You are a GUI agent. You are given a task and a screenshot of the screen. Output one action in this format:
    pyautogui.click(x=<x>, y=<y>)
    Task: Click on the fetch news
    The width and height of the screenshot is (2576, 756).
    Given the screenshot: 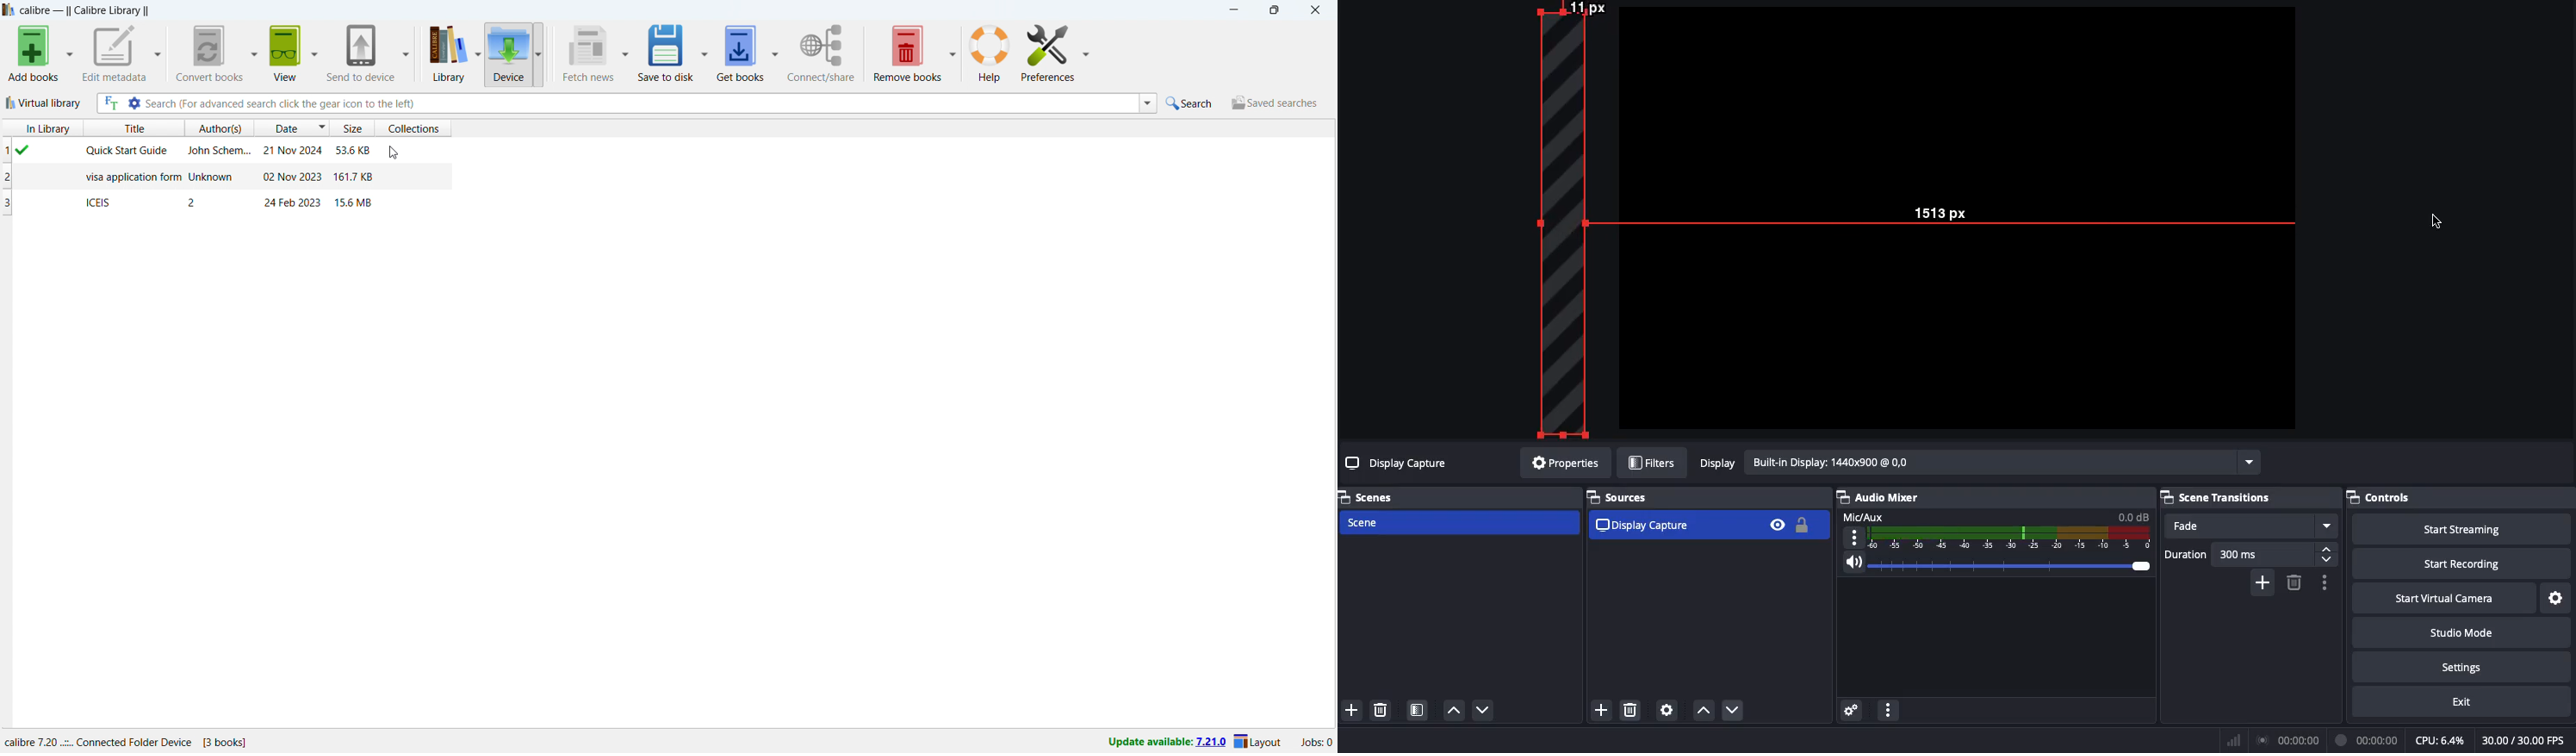 What is the action you would take?
    pyautogui.click(x=588, y=53)
    